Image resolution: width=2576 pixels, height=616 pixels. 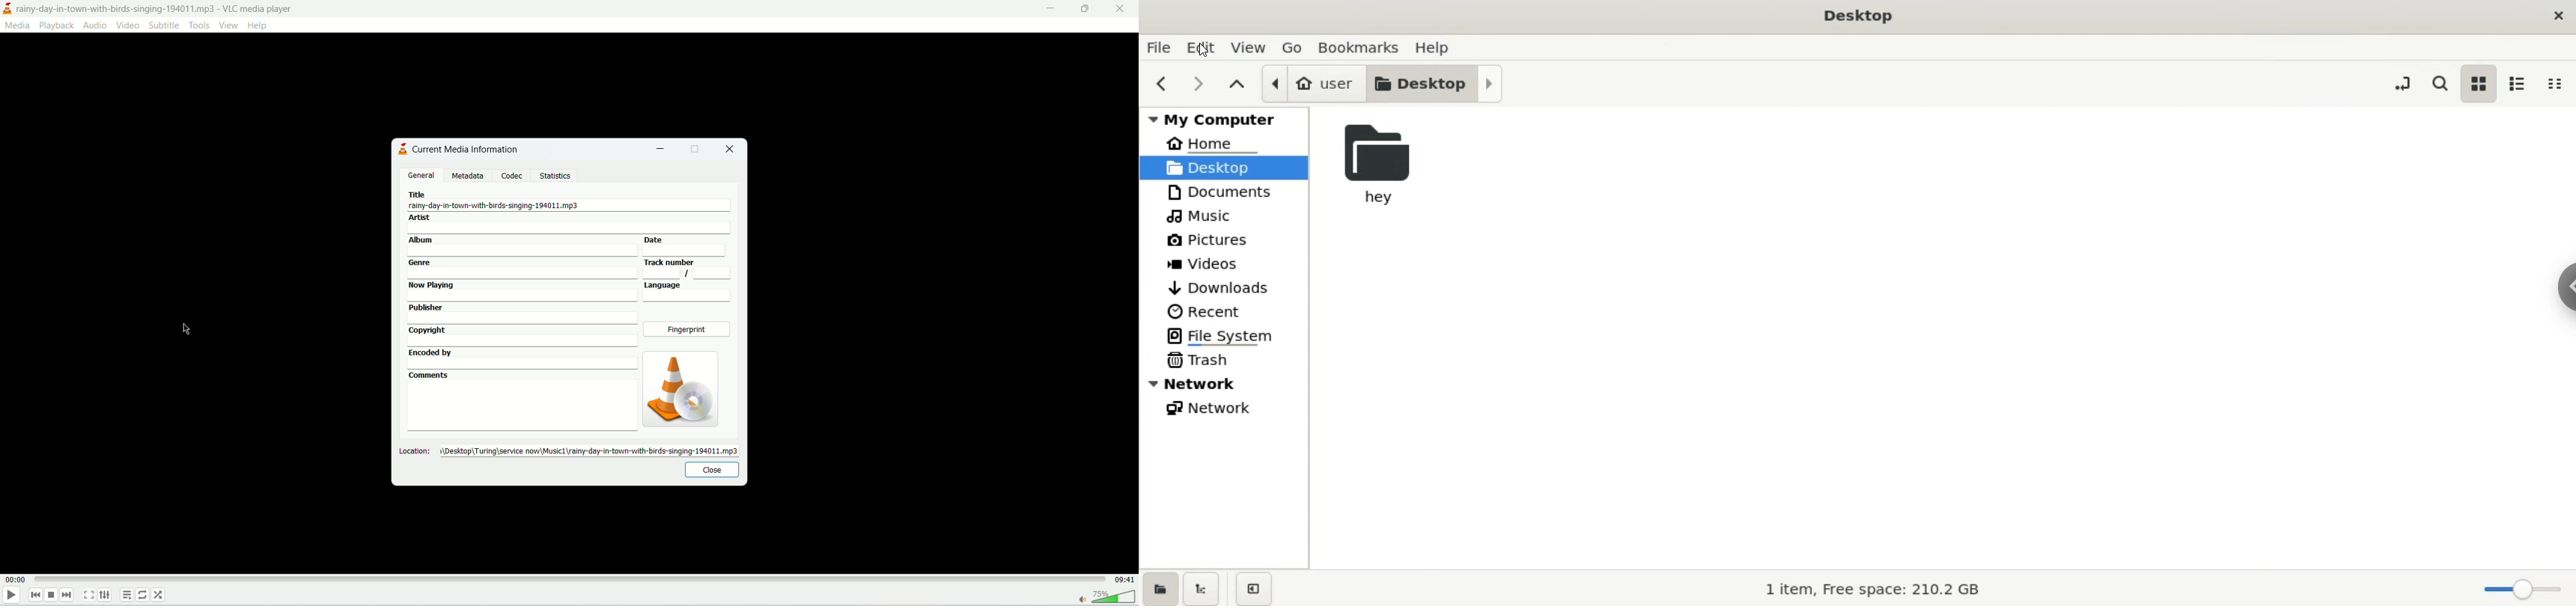 I want to click on now playing, so click(x=523, y=292).